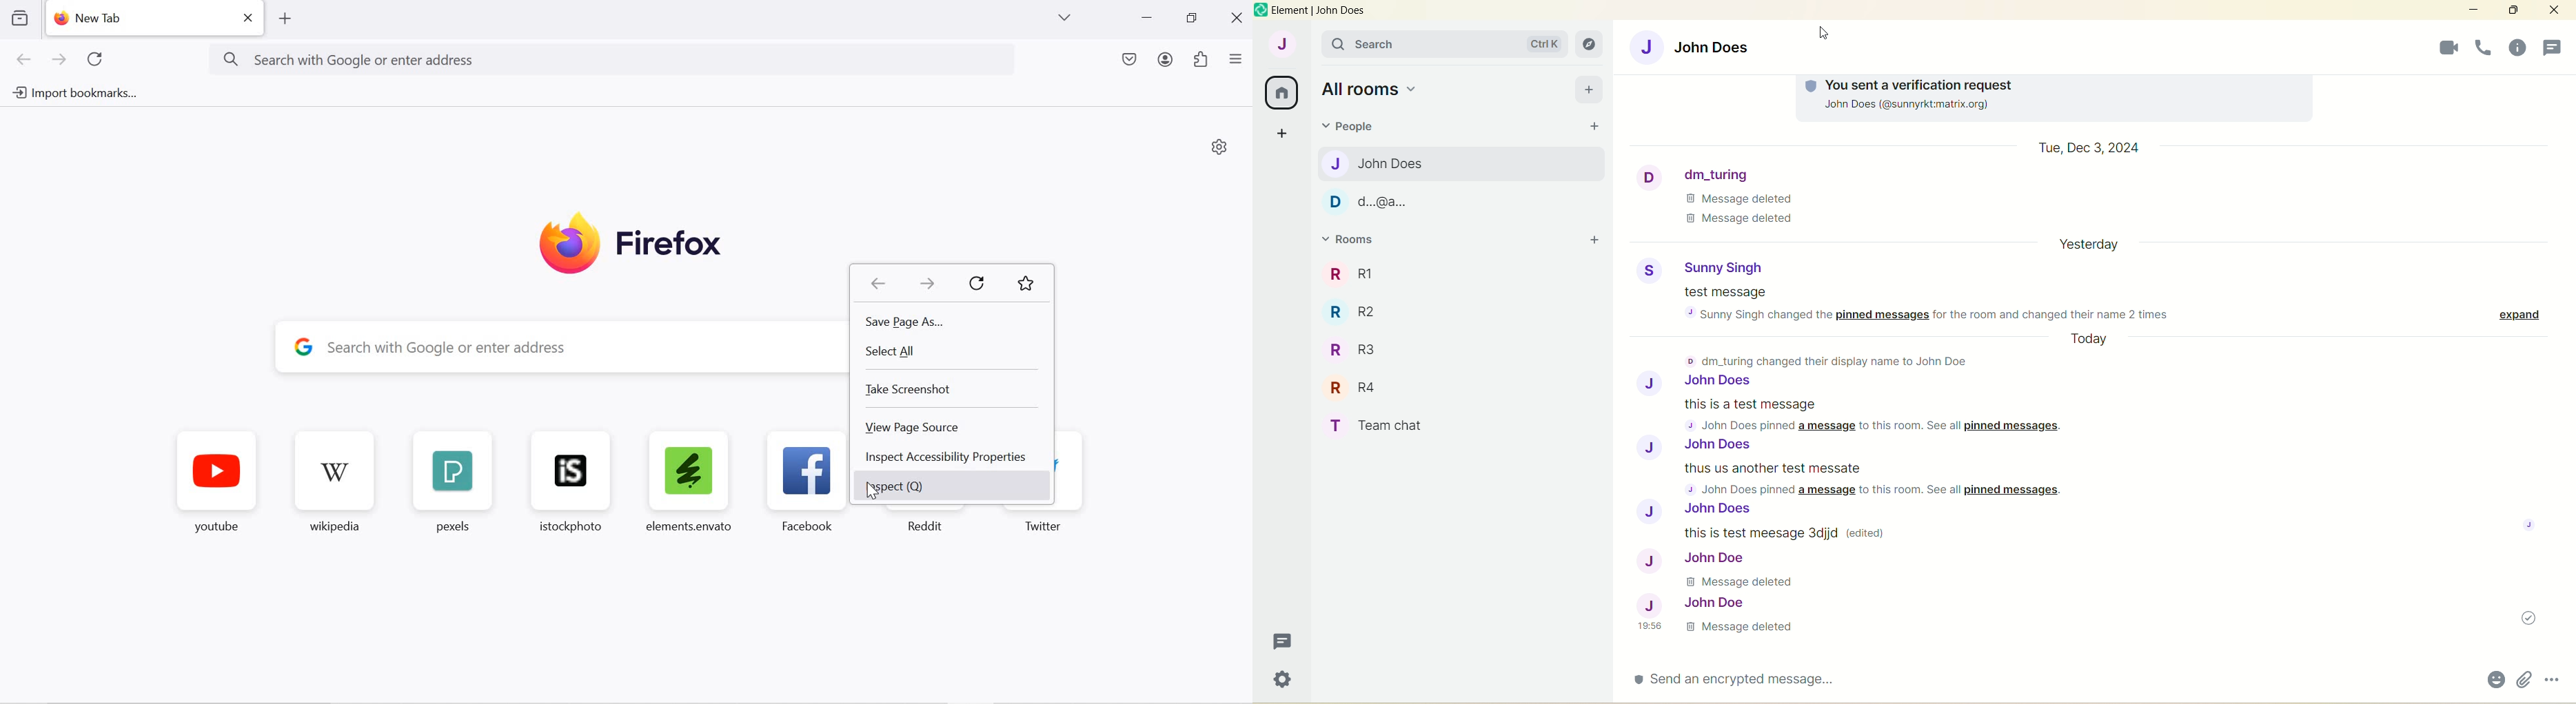  Describe the element at coordinates (1279, 45) in the screenshot. I see `account J` at that location.